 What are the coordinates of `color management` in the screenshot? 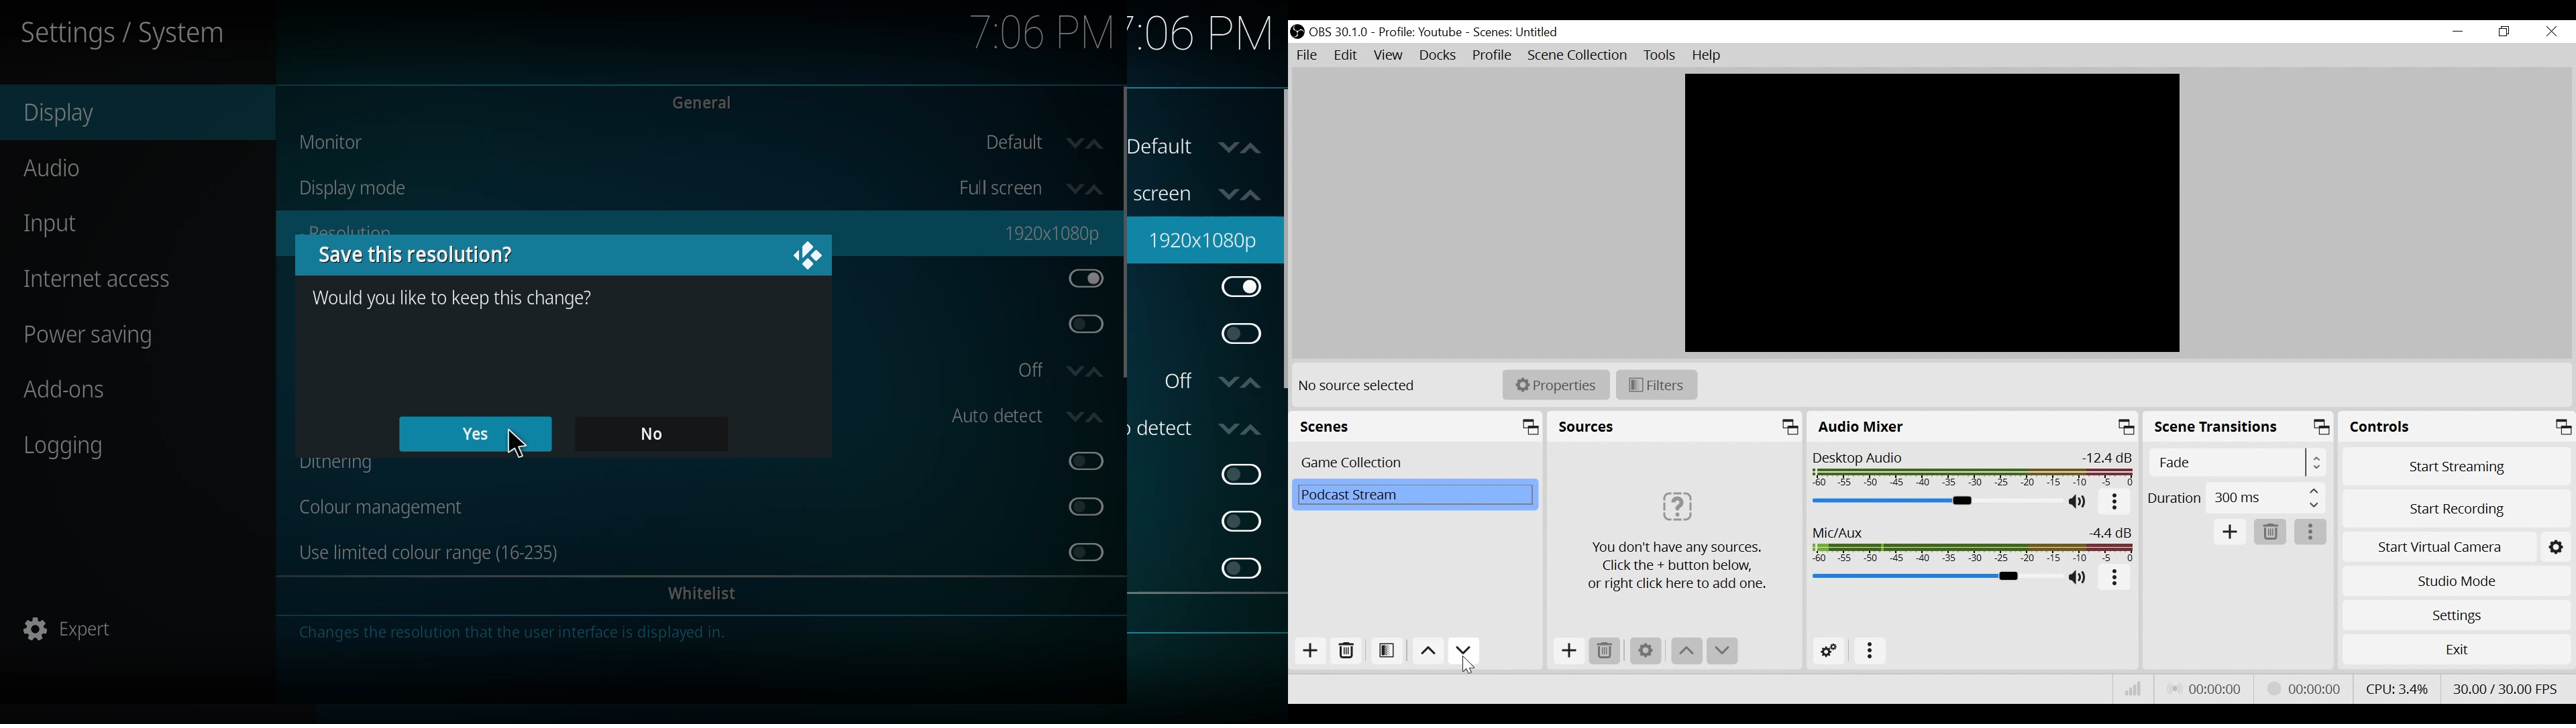 It's located at (392, 506).